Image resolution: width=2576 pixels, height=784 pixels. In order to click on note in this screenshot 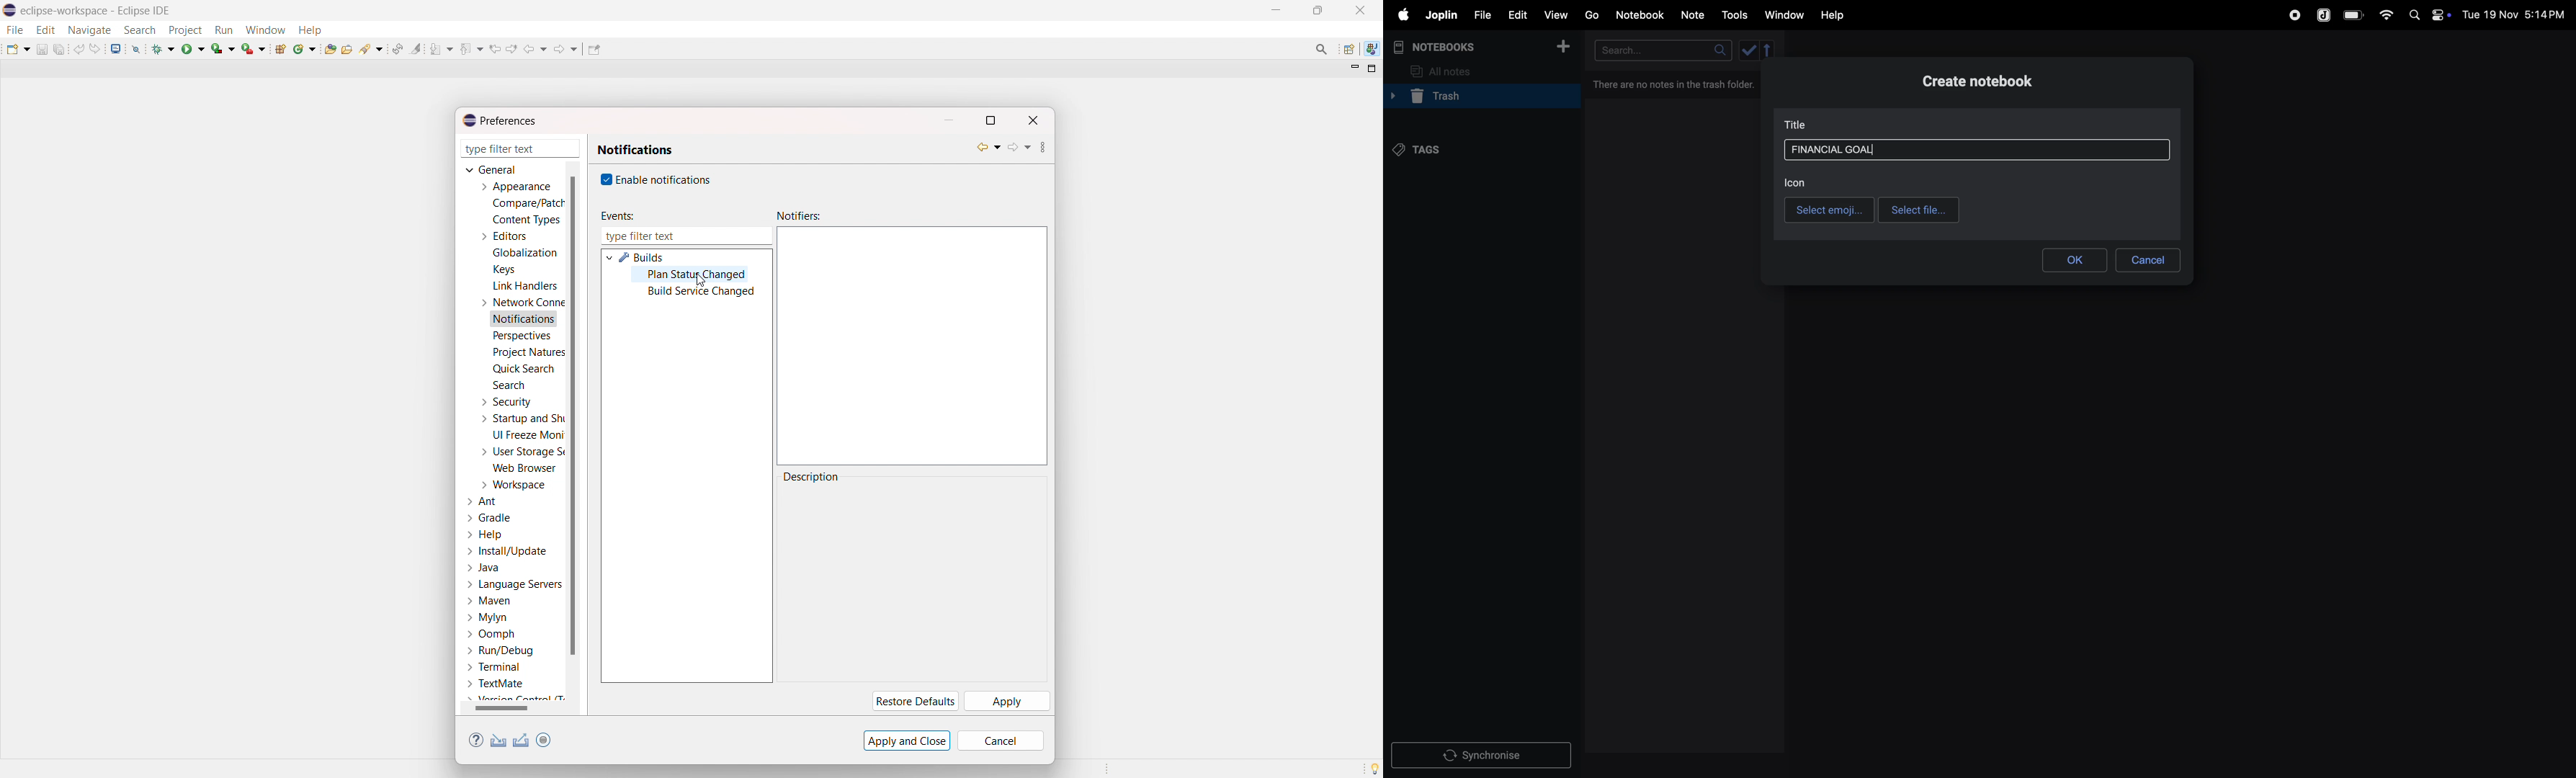, I will do `click(1694, 15)`.